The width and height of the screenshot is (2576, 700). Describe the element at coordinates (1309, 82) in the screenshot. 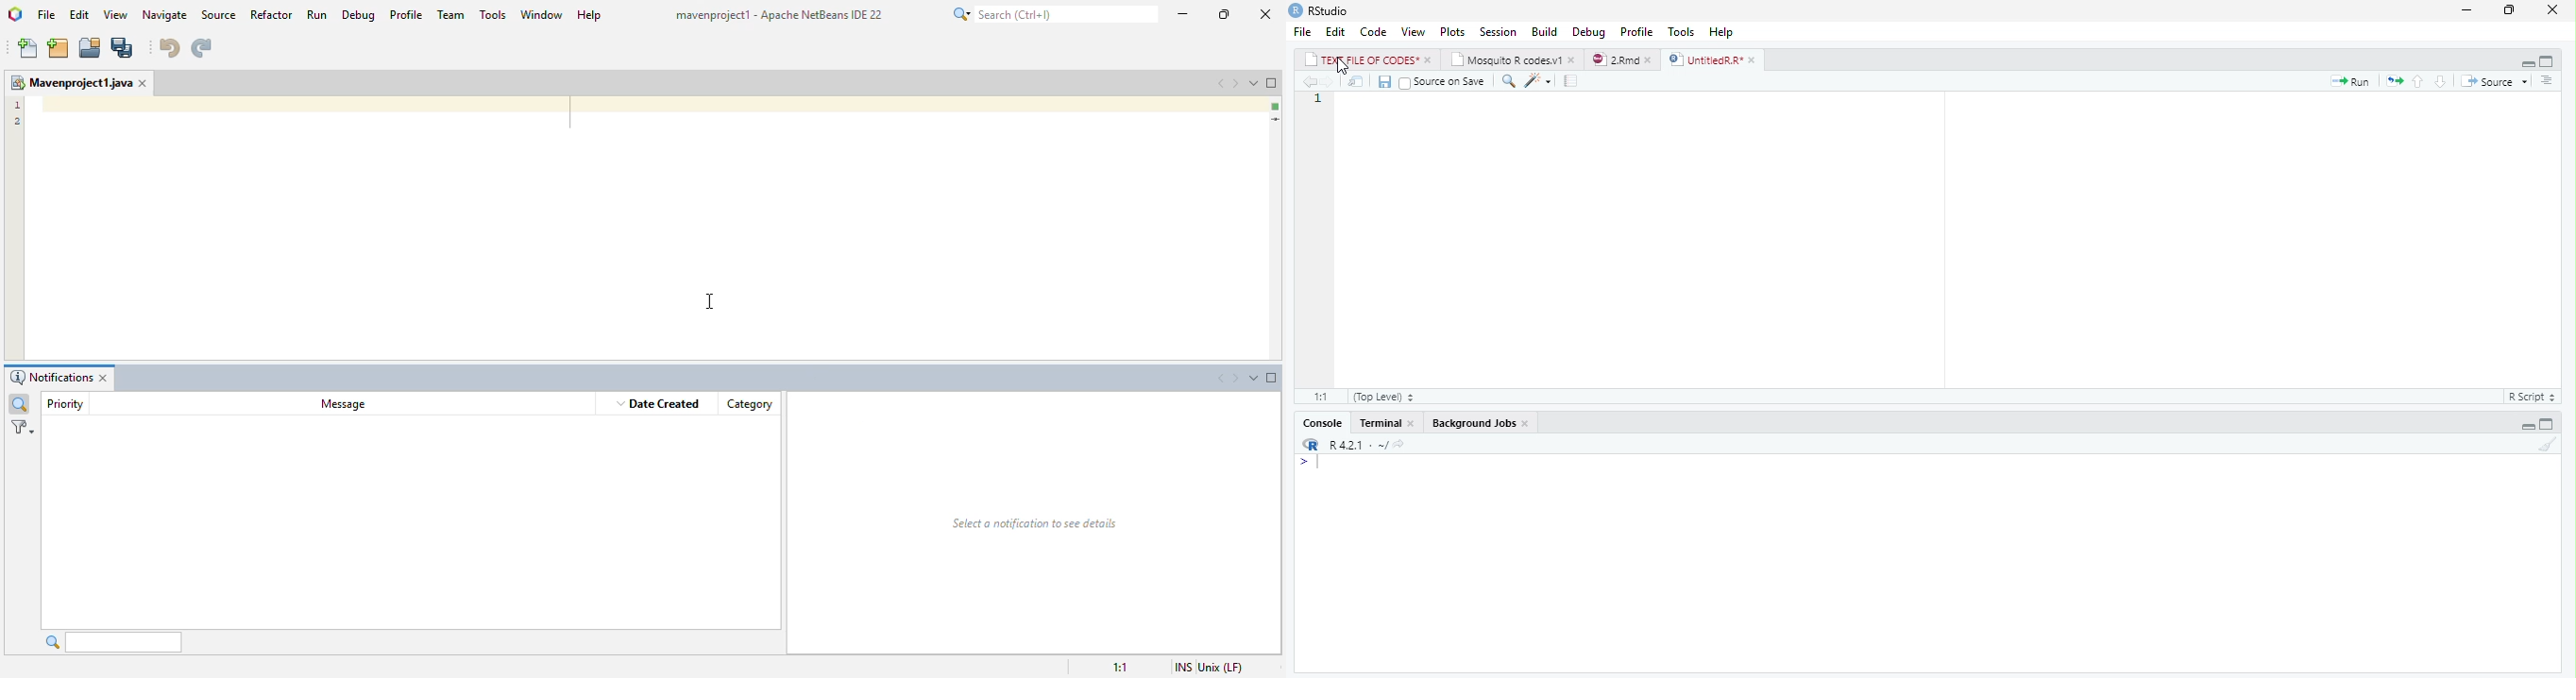

I see `Go to previous location` at that location.